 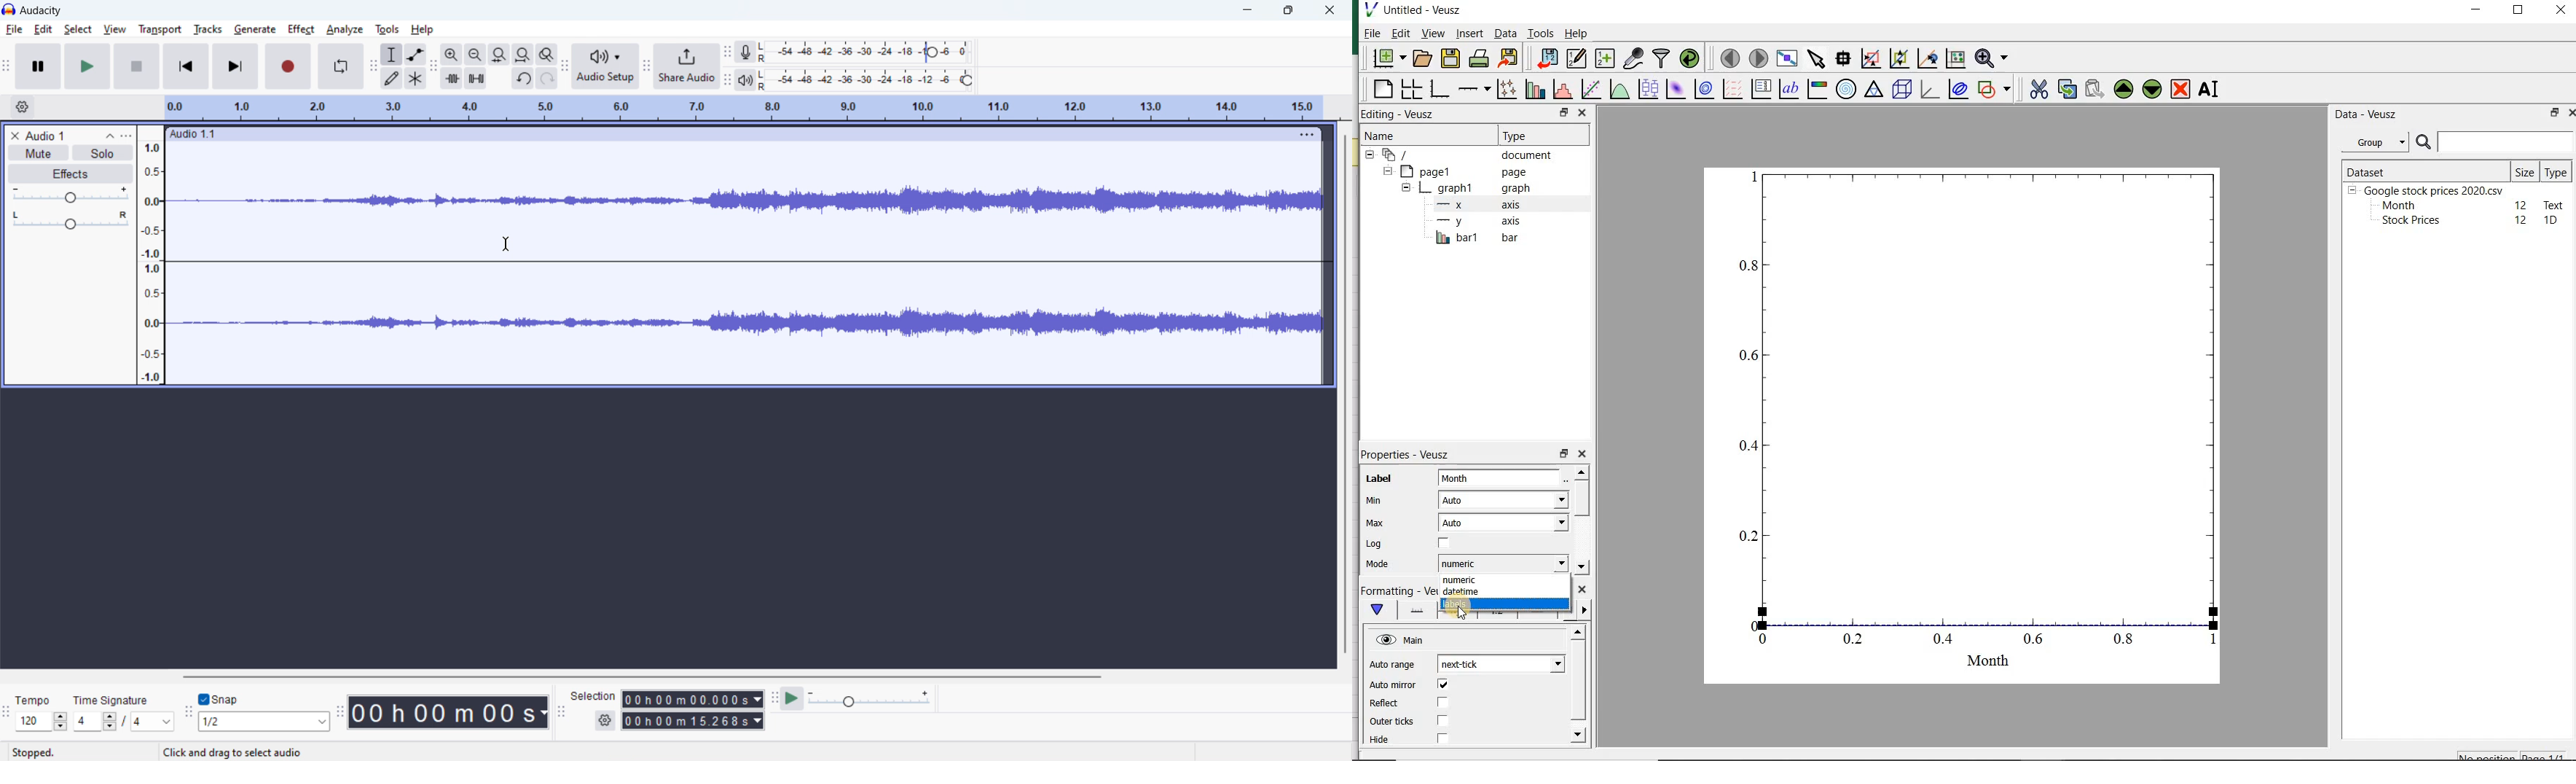 I want to click on collapse, so click(x=108, y=136).